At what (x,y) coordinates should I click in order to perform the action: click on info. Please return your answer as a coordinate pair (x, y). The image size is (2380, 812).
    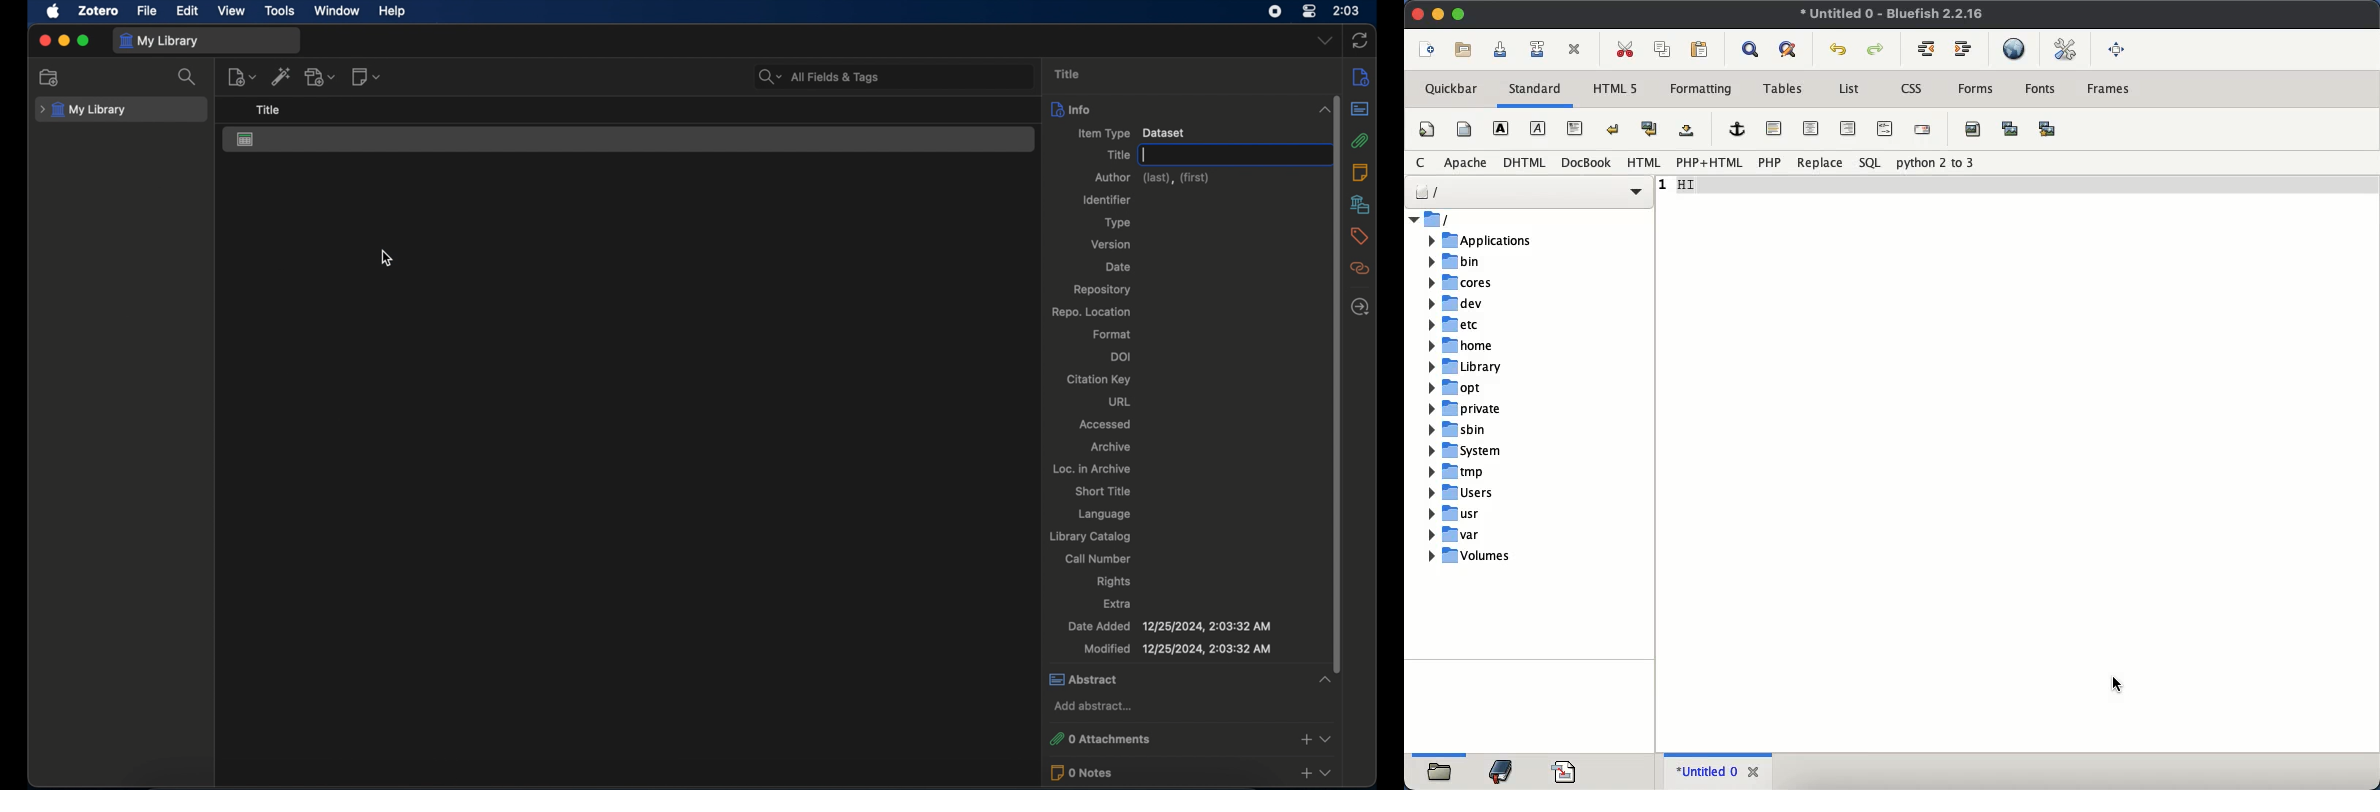
    Looking at the image, I should click on (1191, 109).